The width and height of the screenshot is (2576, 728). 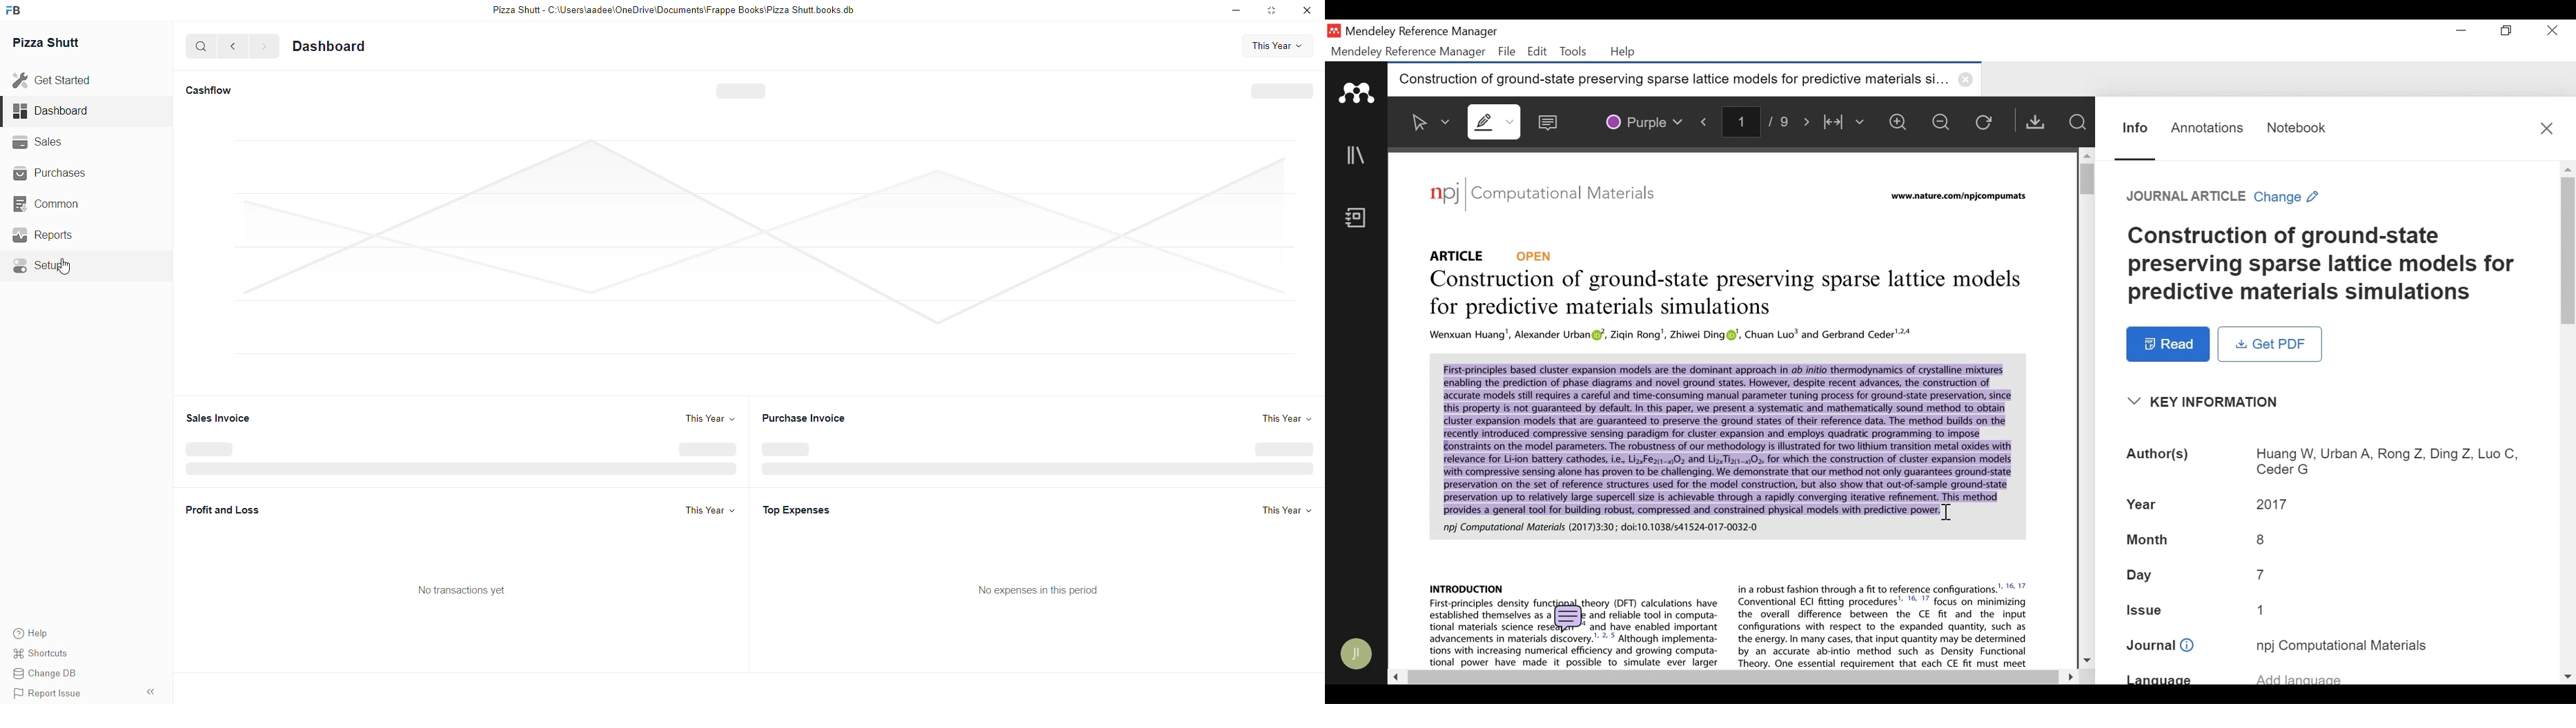 What do you see at coordinates (1987, 121) in the screenshot?
I see `Reload` at bounding box center [1987, 121].